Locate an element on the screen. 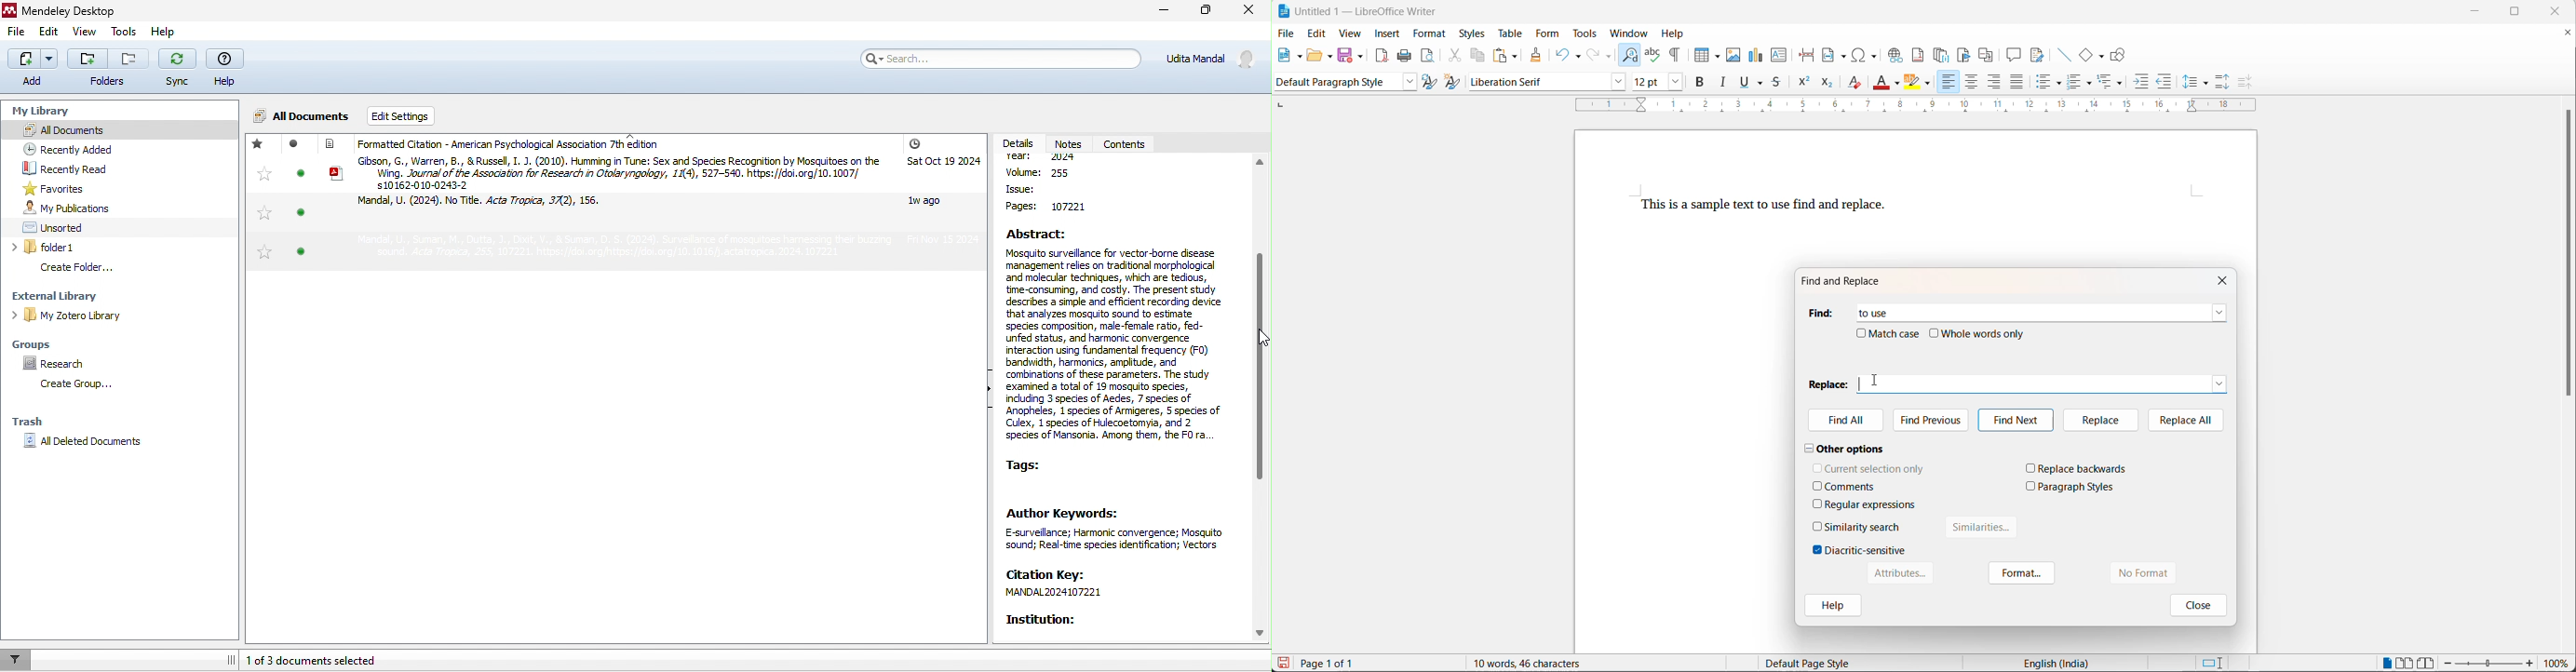 This screenshot has width=2576, height=672. book view is located at coordinates (2427, 662).